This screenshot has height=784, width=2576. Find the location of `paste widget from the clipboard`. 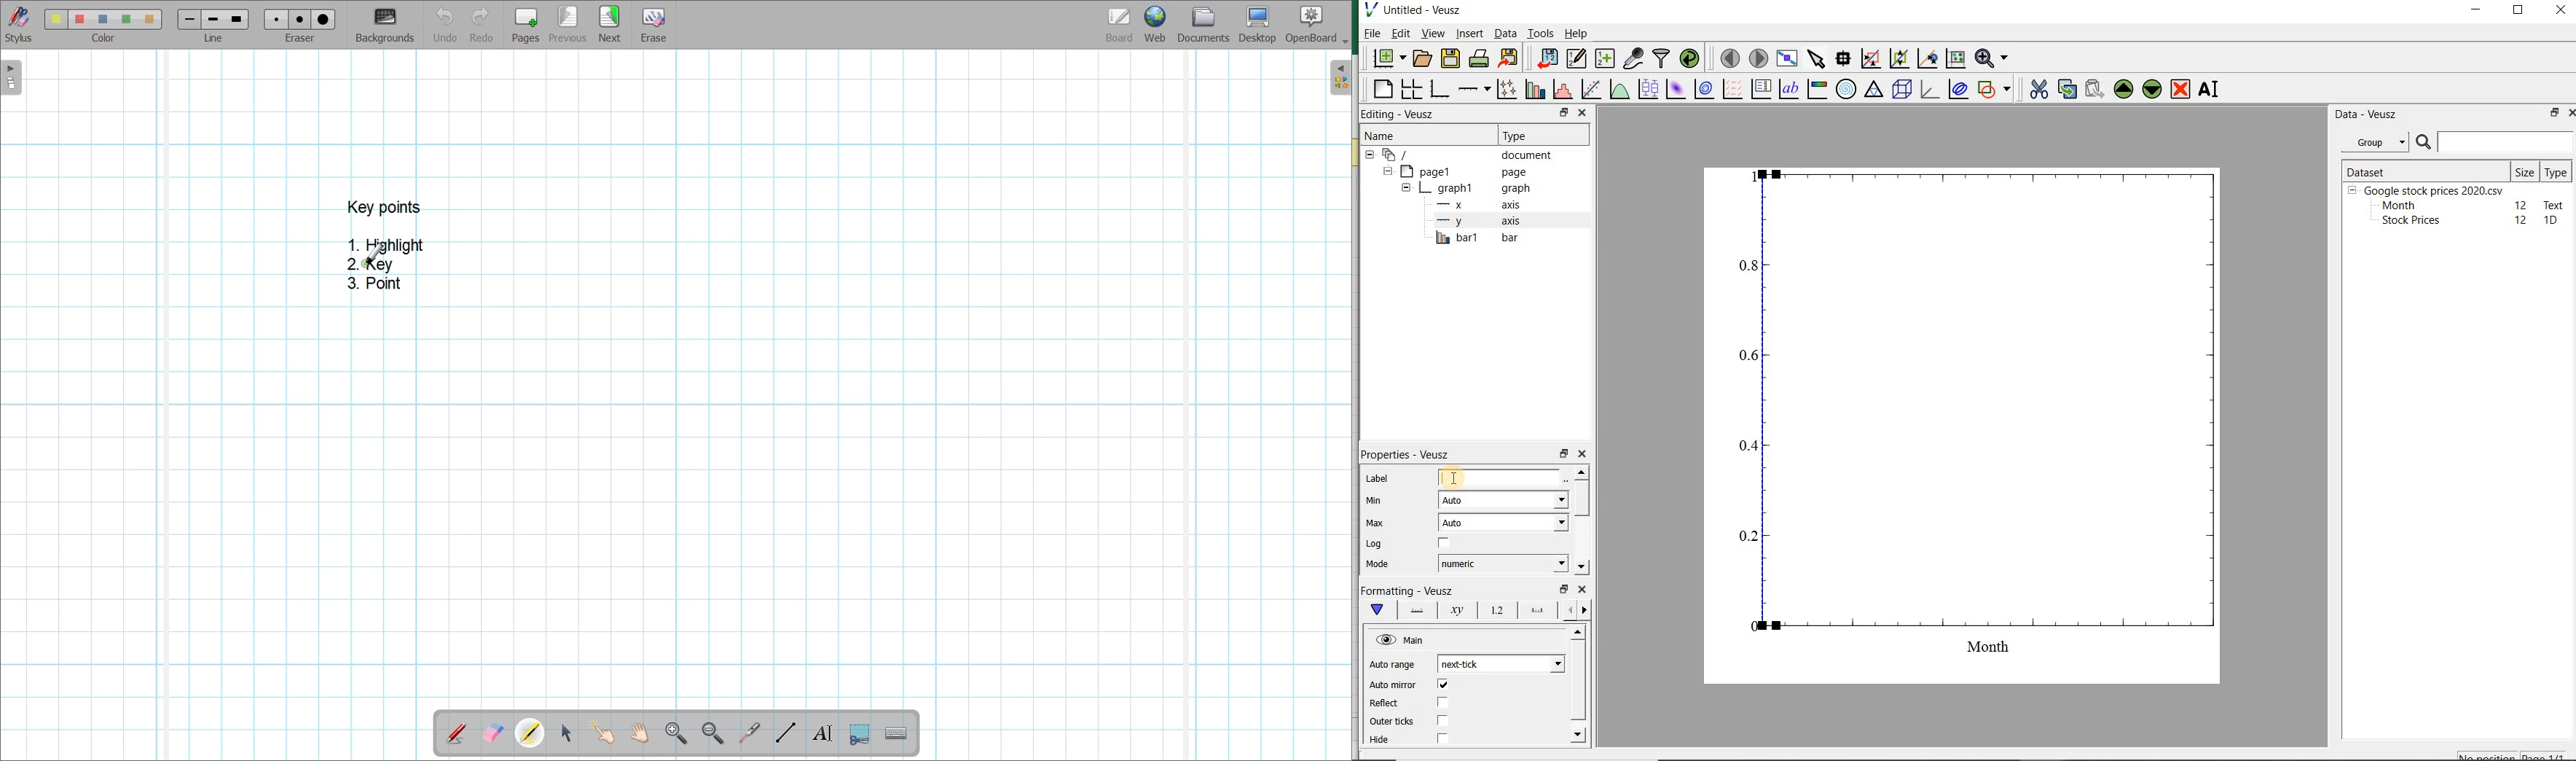

paste widget from the clipboard is located at coordinates (2094, 90).